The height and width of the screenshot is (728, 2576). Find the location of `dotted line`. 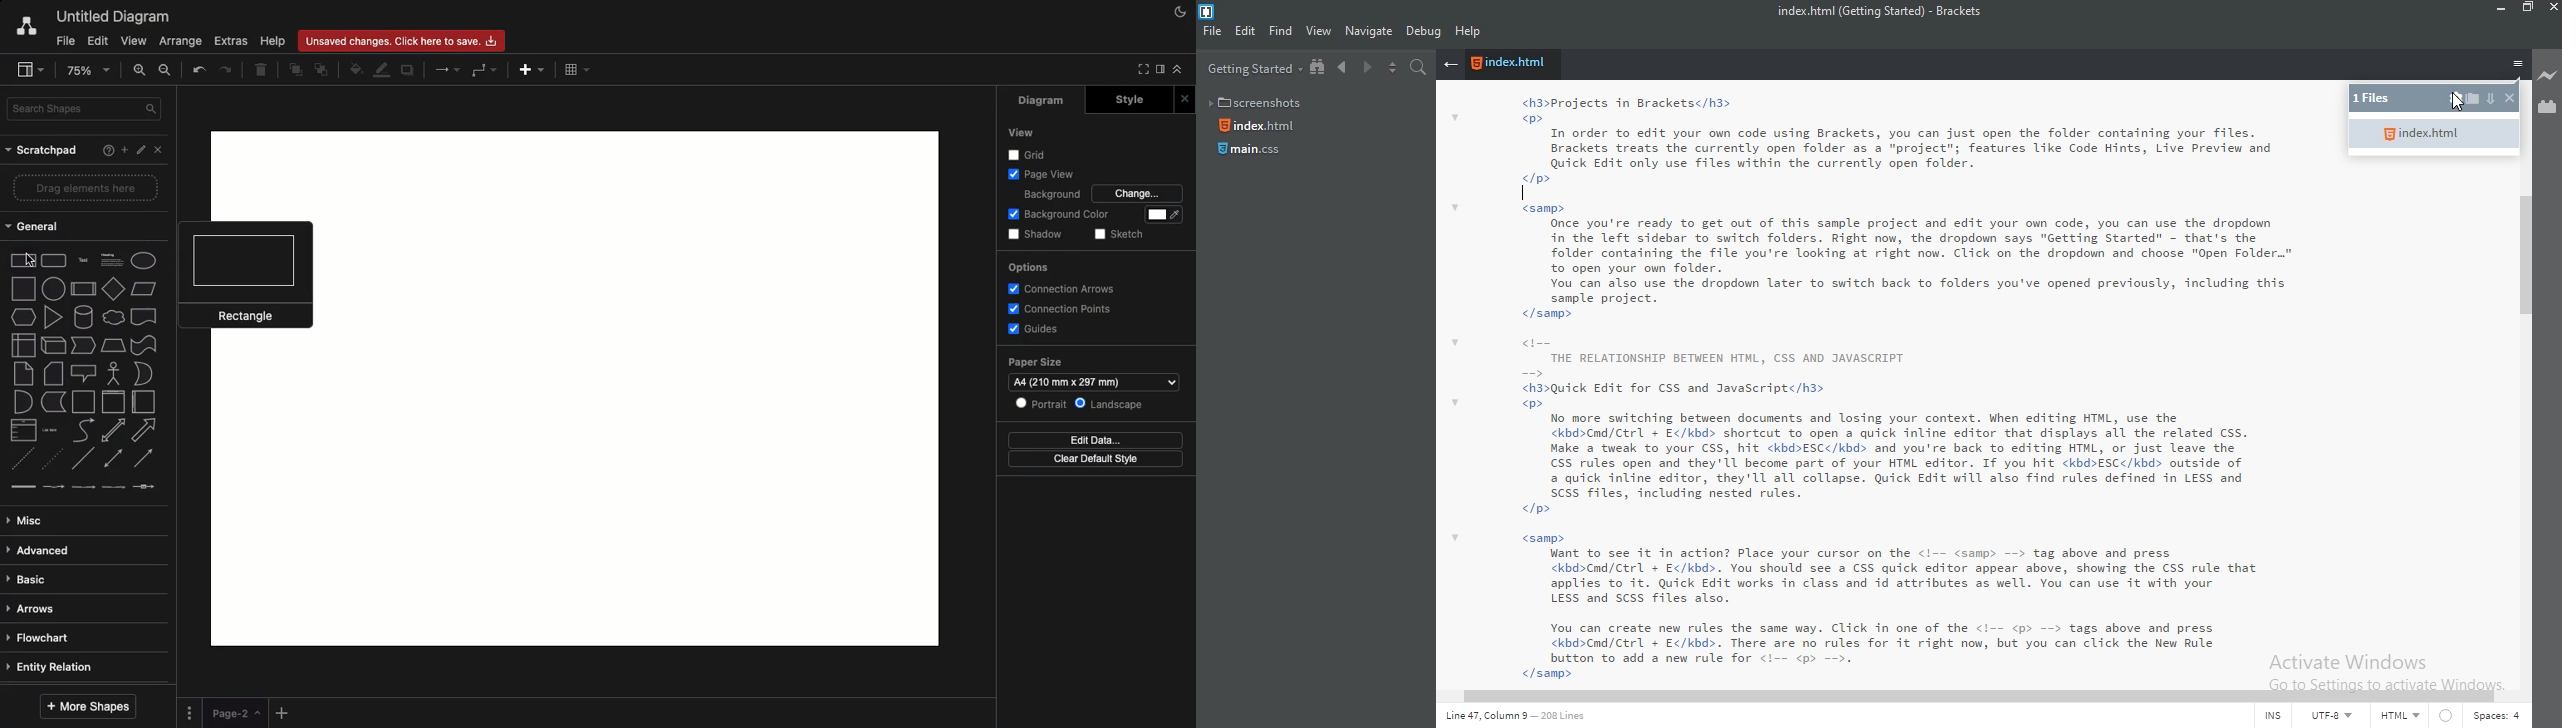

dotted line is located at coordinates (52, 460).